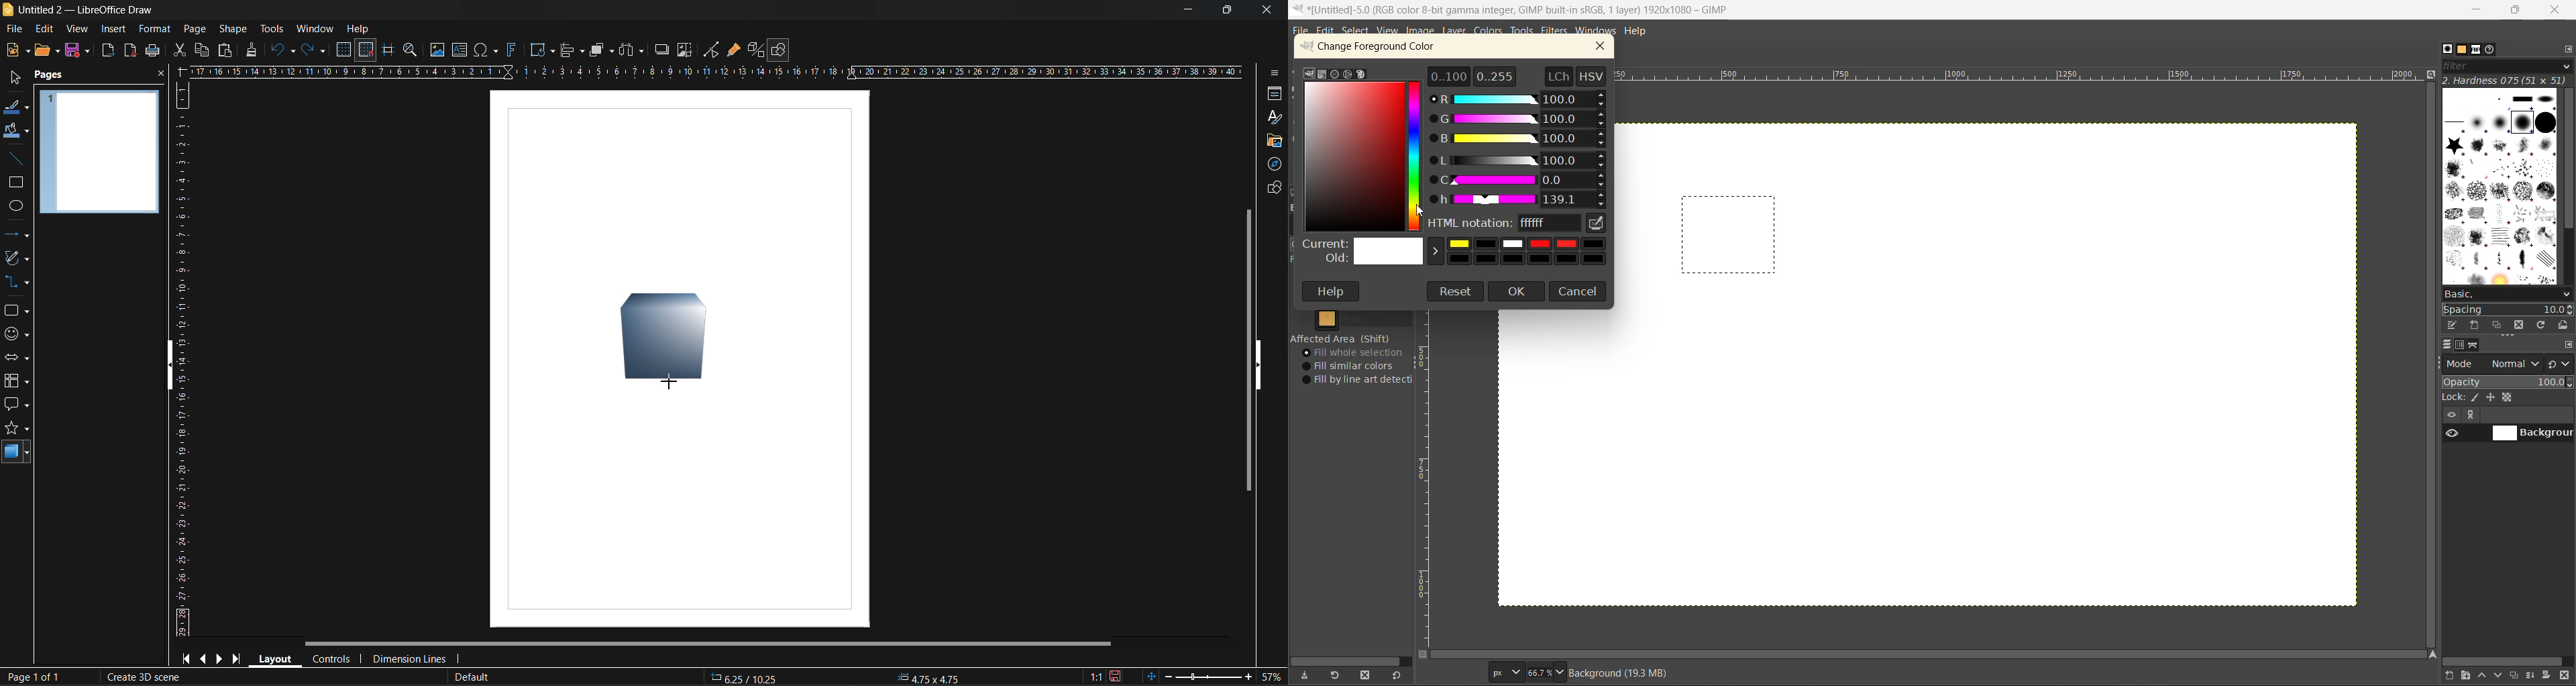 This screenshot has width=2576, height=700. What do you see at coordinates (462, 50) in the screenshot?
I see `textbox` at bounding box center [462, 50].